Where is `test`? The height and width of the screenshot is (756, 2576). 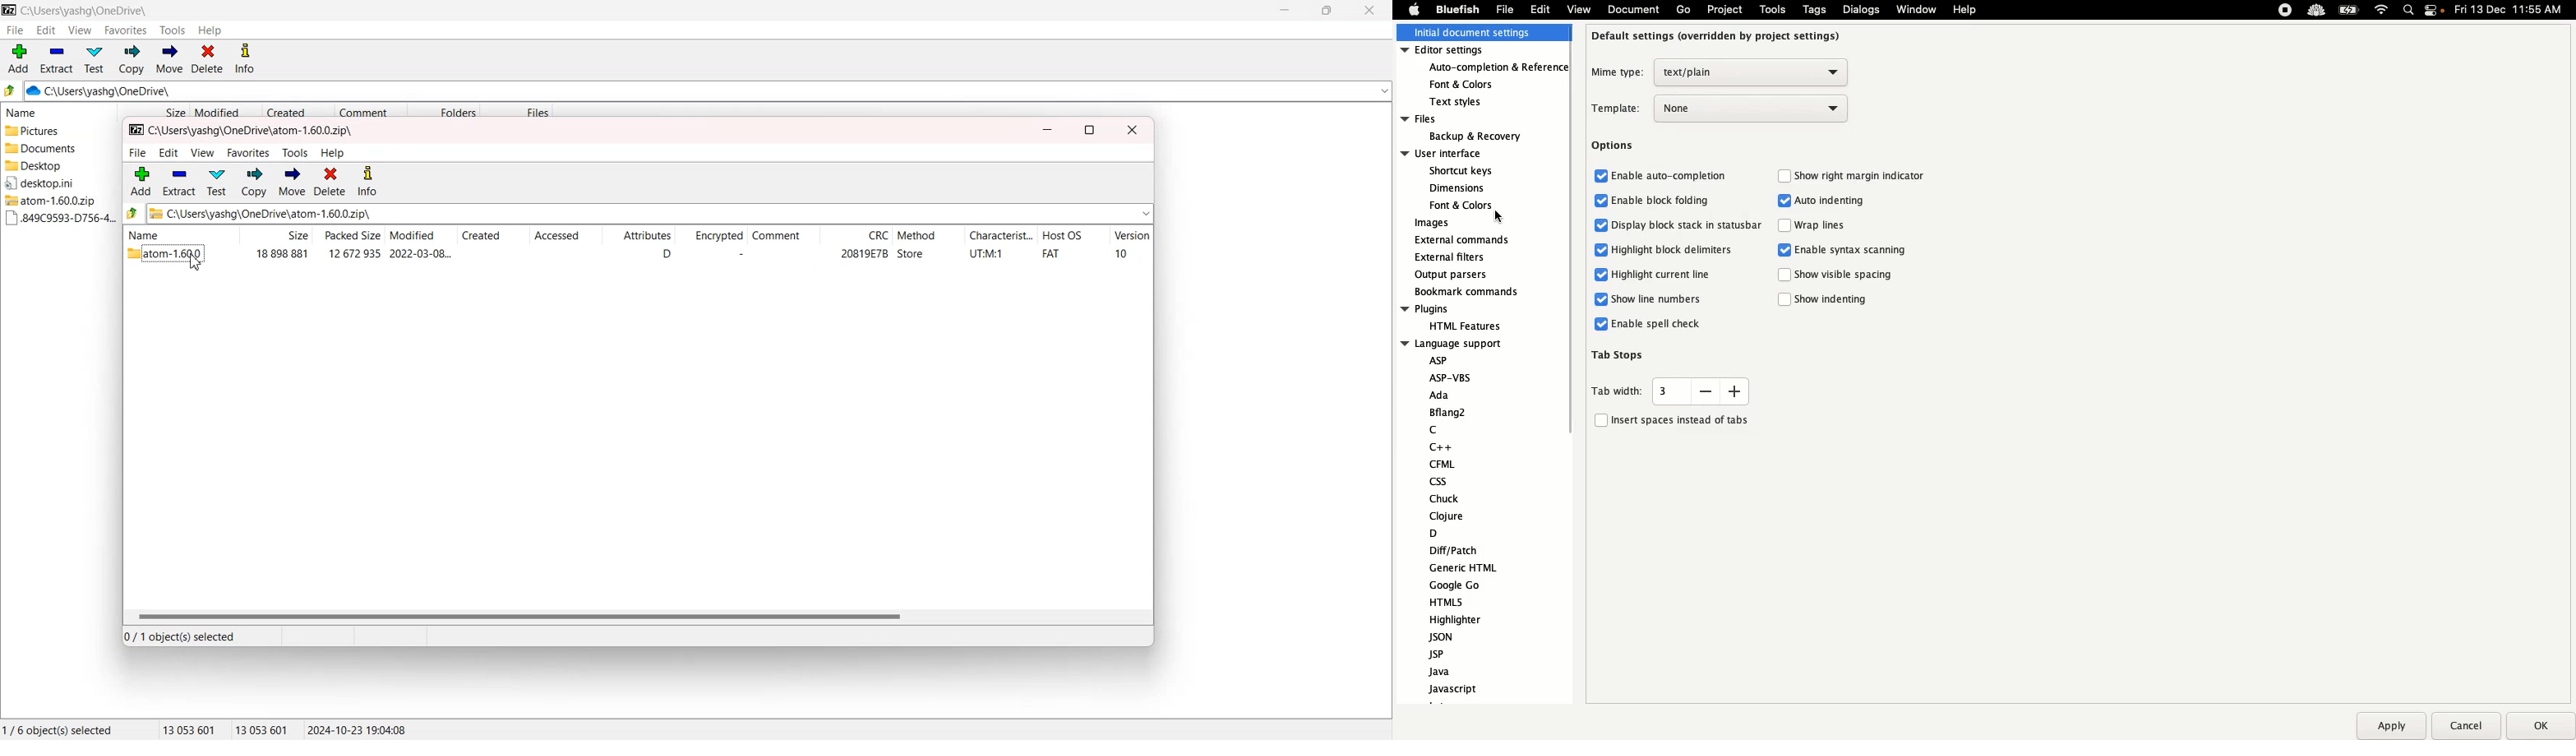
test is located at coordinates (216, 182).